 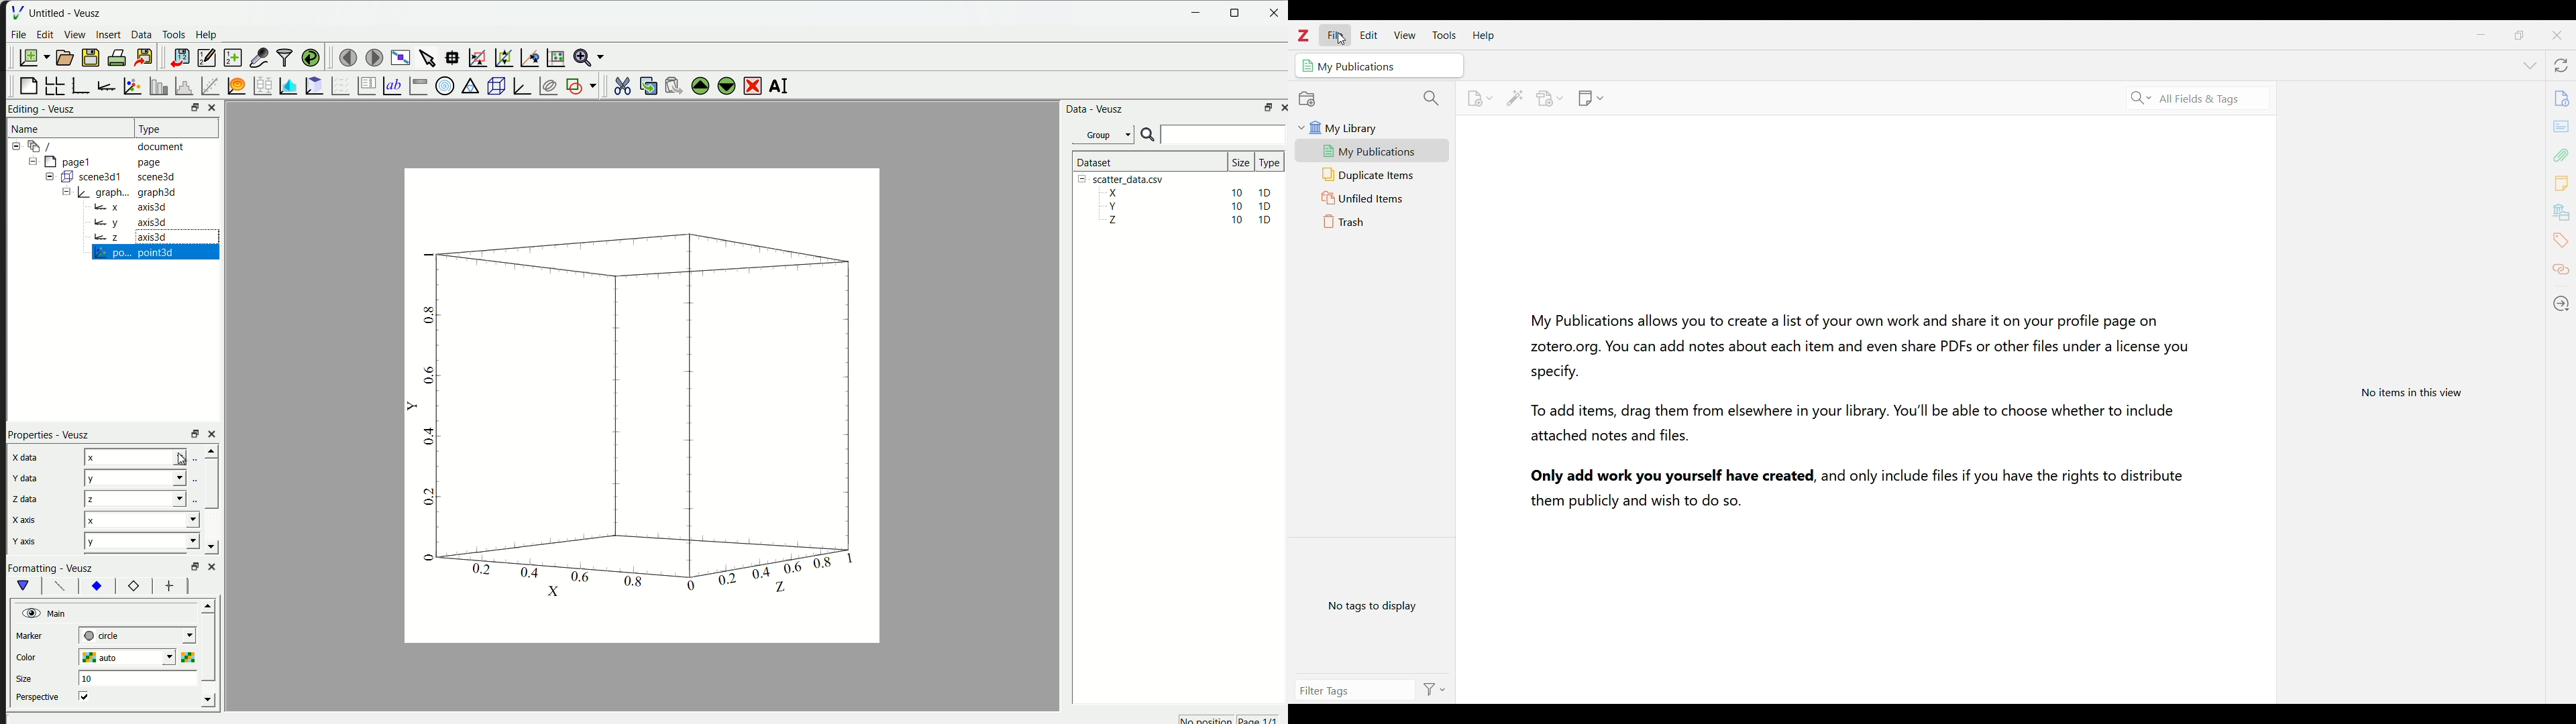 I want to click on Collapse My Library, so click(x=1301, y=127).